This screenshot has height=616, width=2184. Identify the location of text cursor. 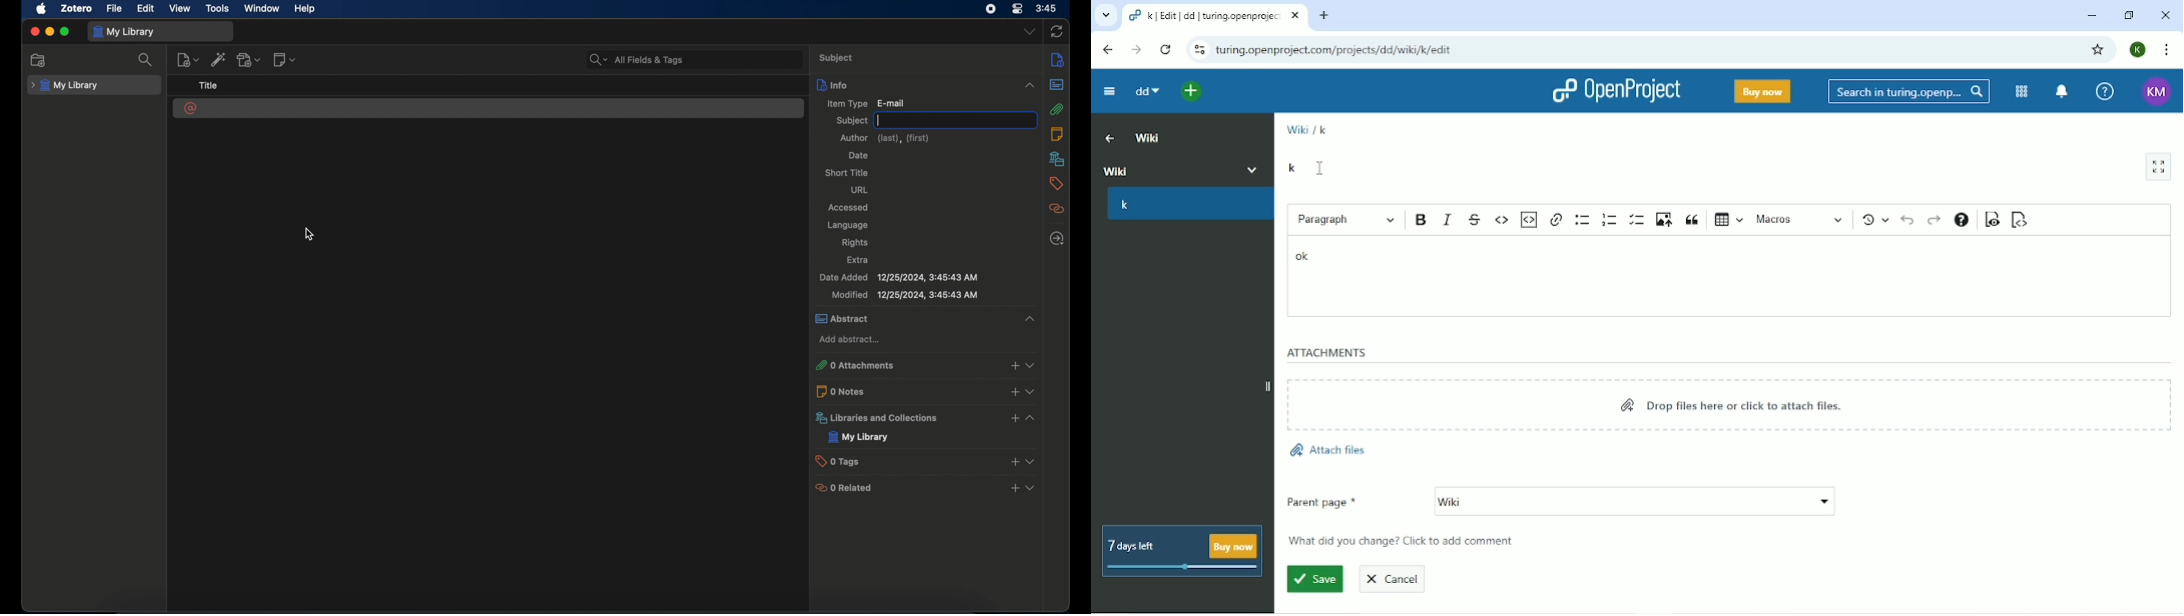
(879, 120).